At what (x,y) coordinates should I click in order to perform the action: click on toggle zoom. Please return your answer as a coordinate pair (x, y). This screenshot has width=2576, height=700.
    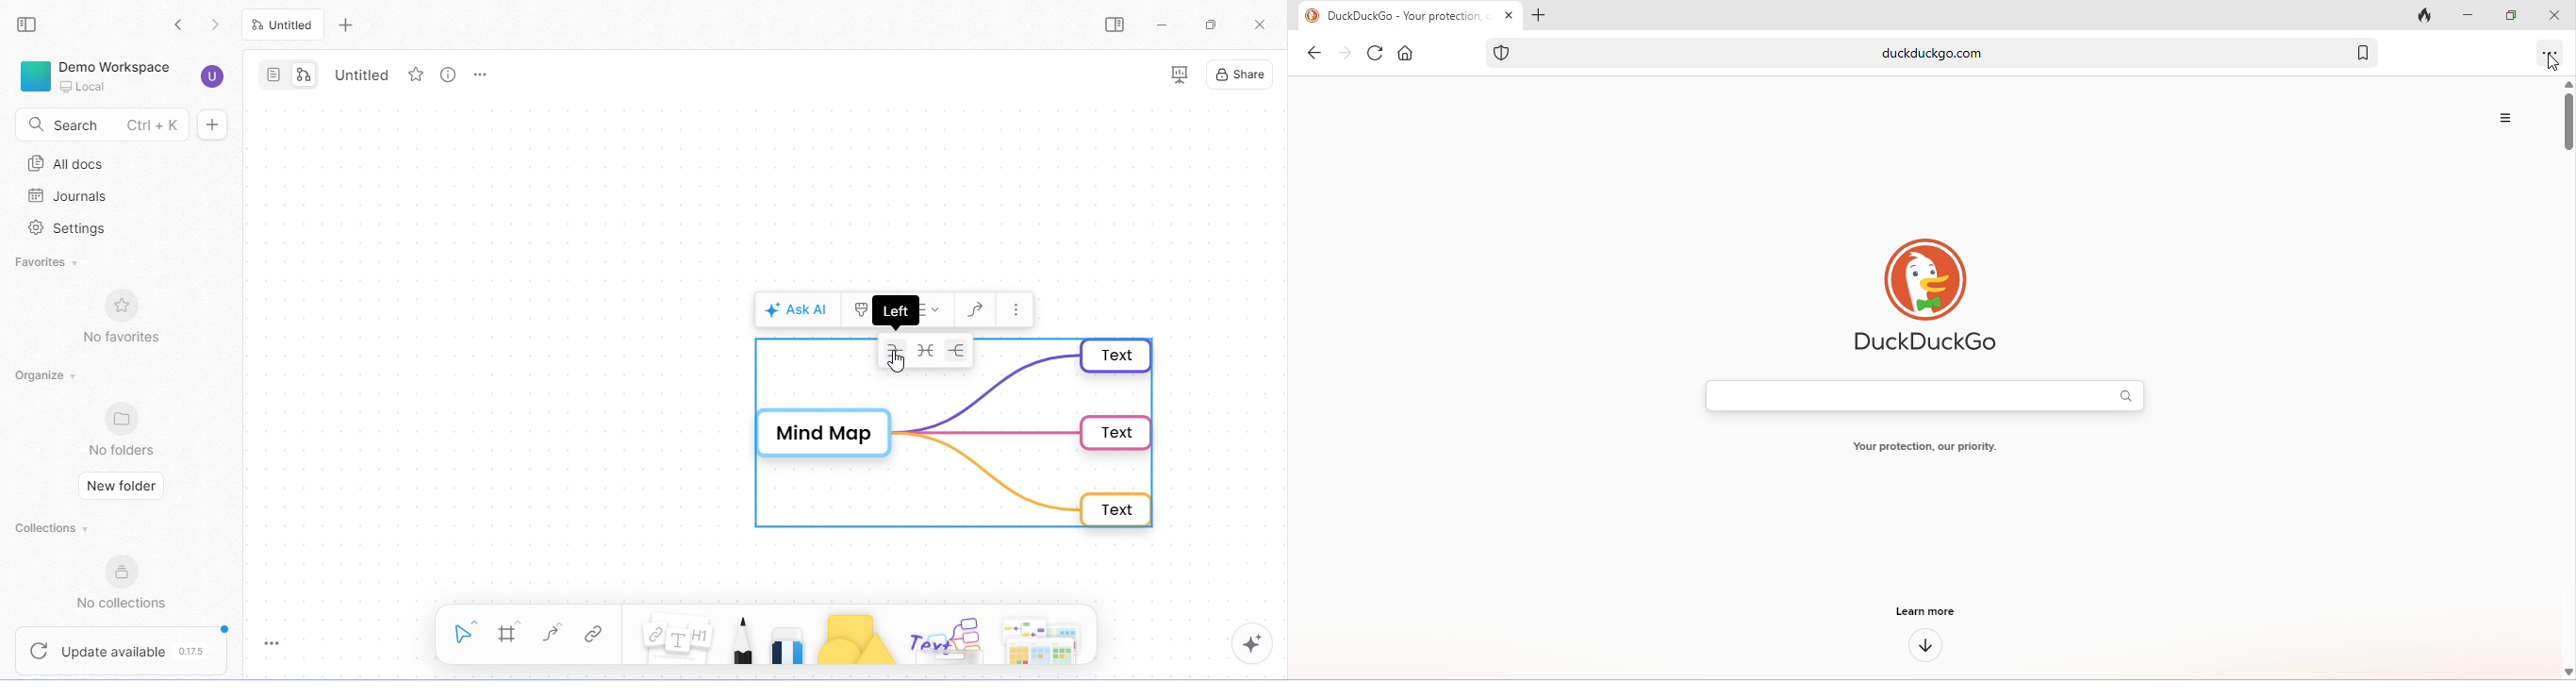
    Looking at the image, I should click on (279, 644).